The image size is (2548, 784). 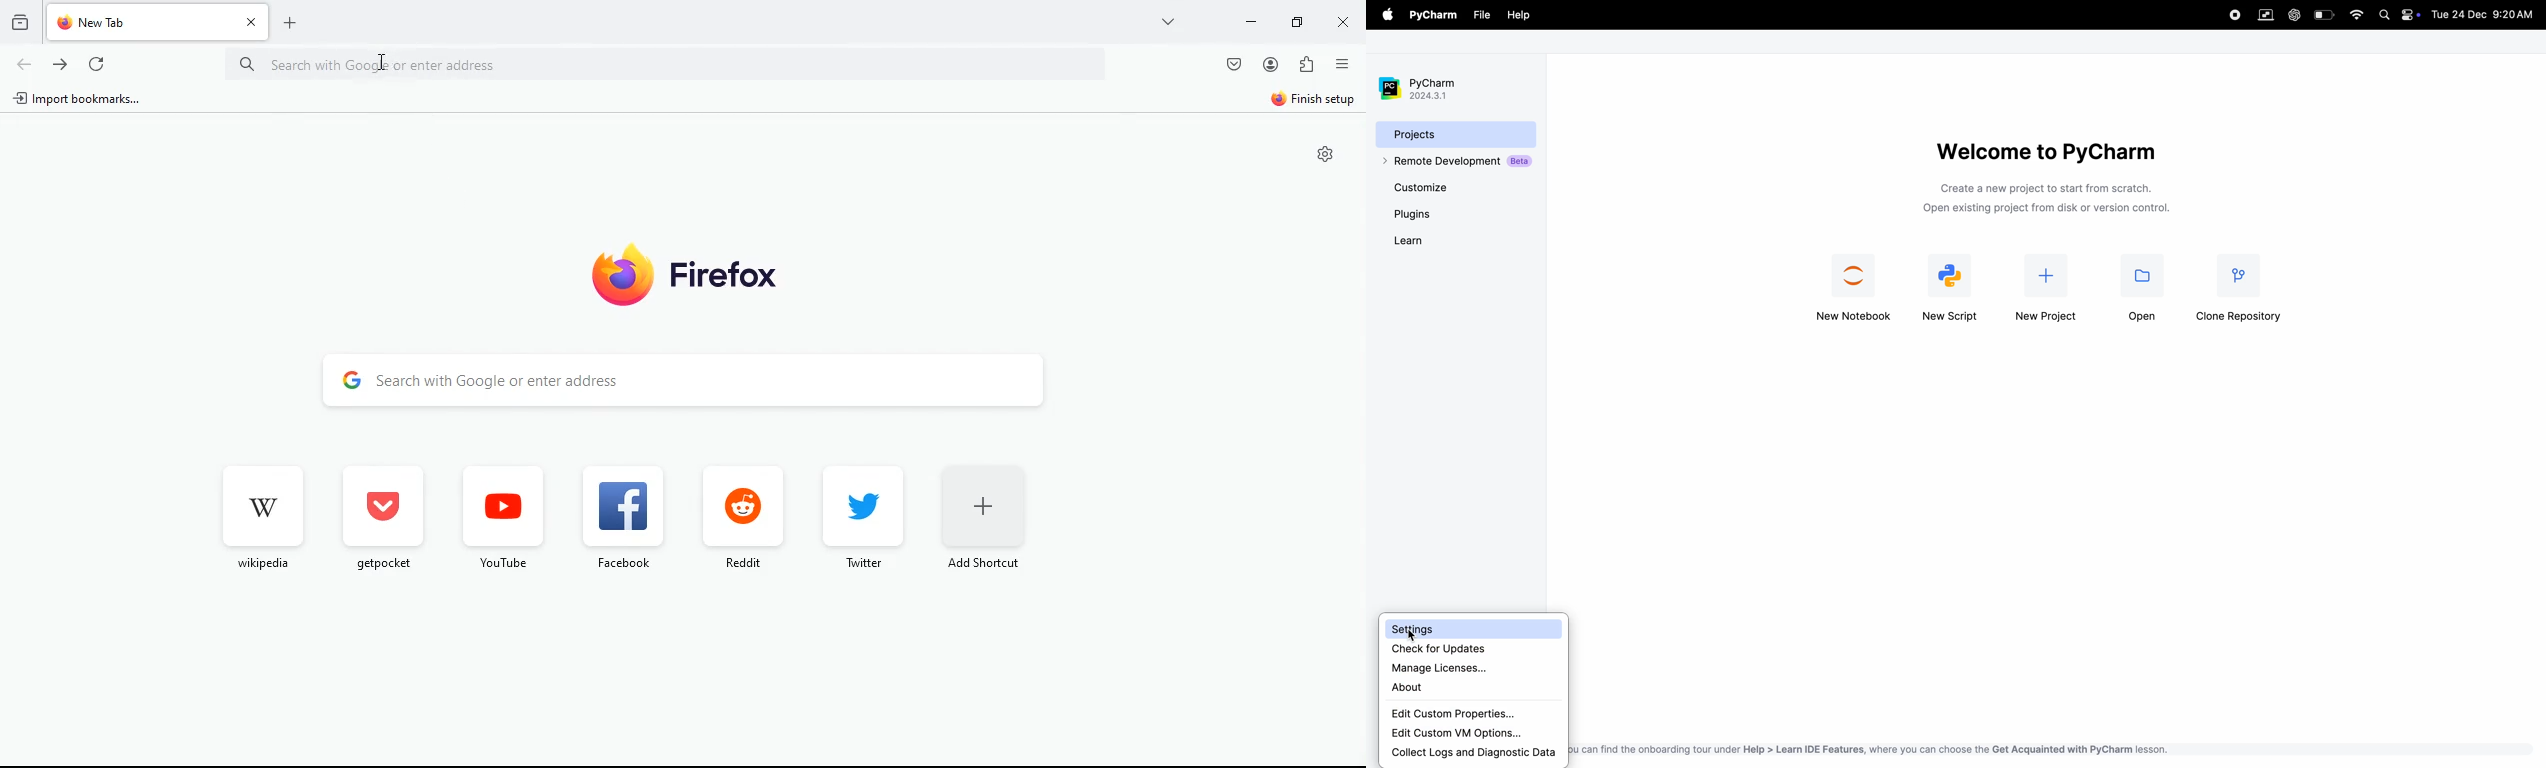 I want to click on wikipedia, so click(x=258, y=515).